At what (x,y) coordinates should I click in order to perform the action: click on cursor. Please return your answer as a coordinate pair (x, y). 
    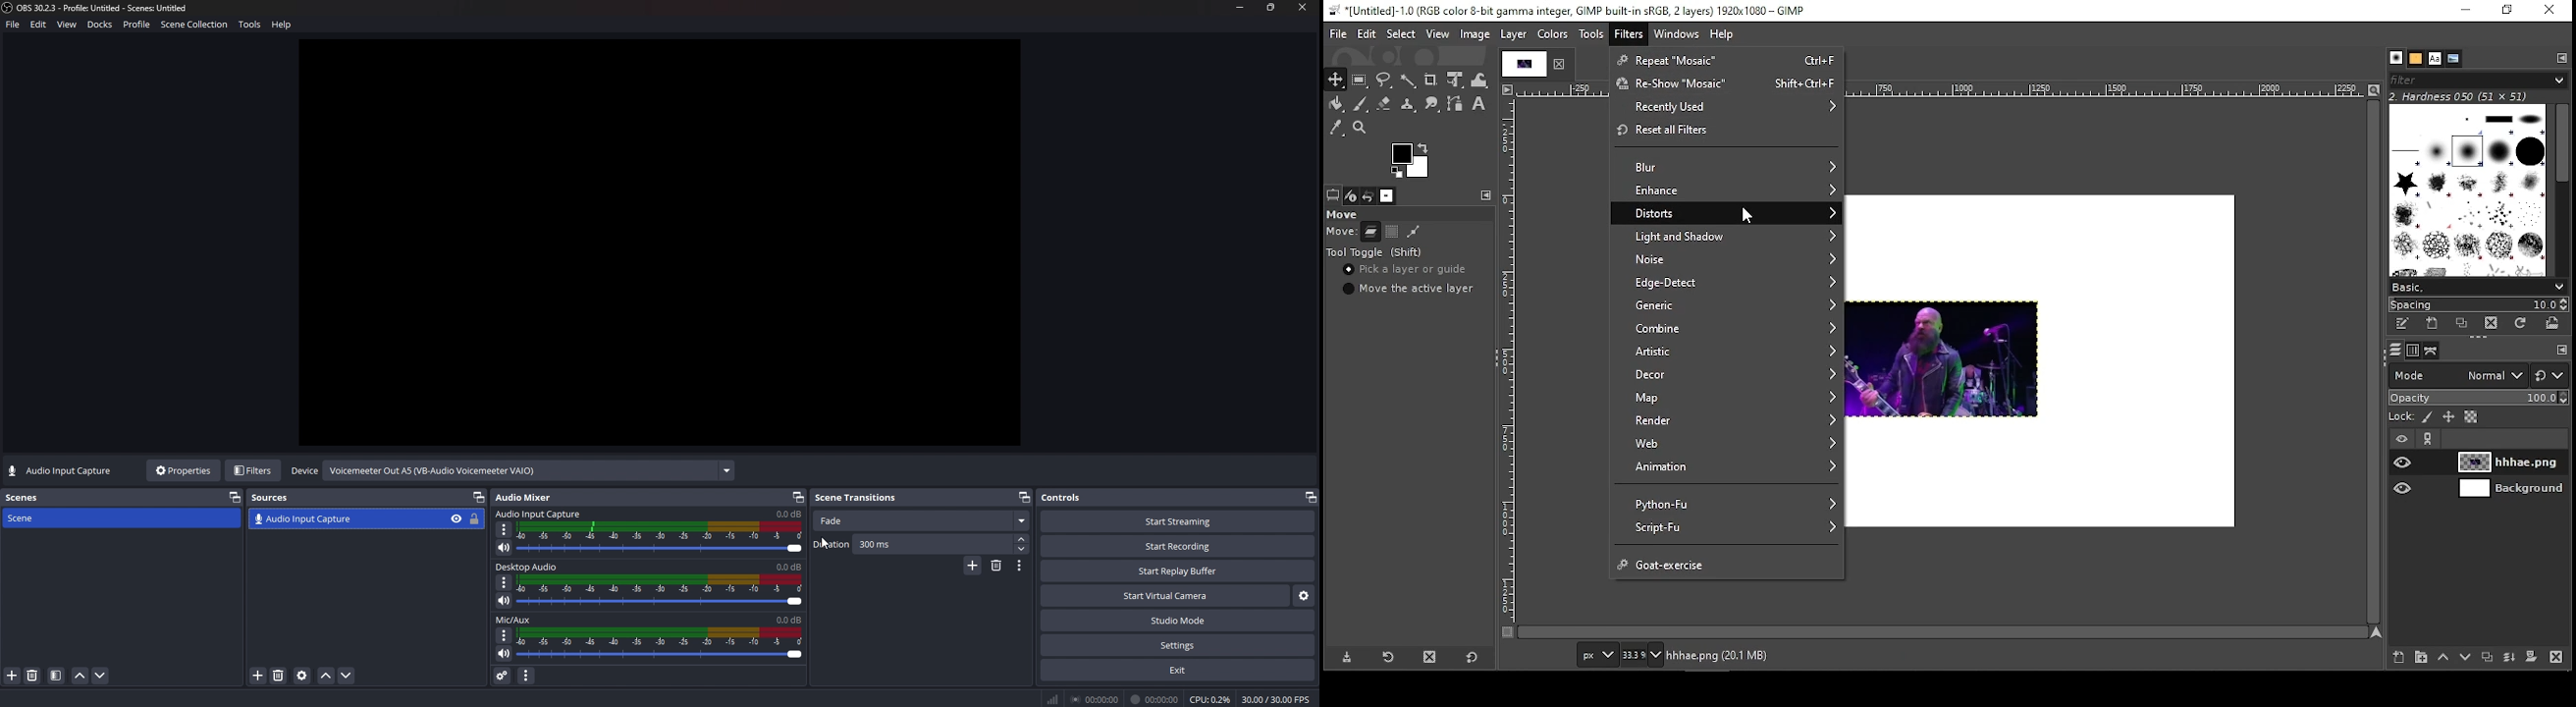
    Looking at the image, I should click on (827, 545).